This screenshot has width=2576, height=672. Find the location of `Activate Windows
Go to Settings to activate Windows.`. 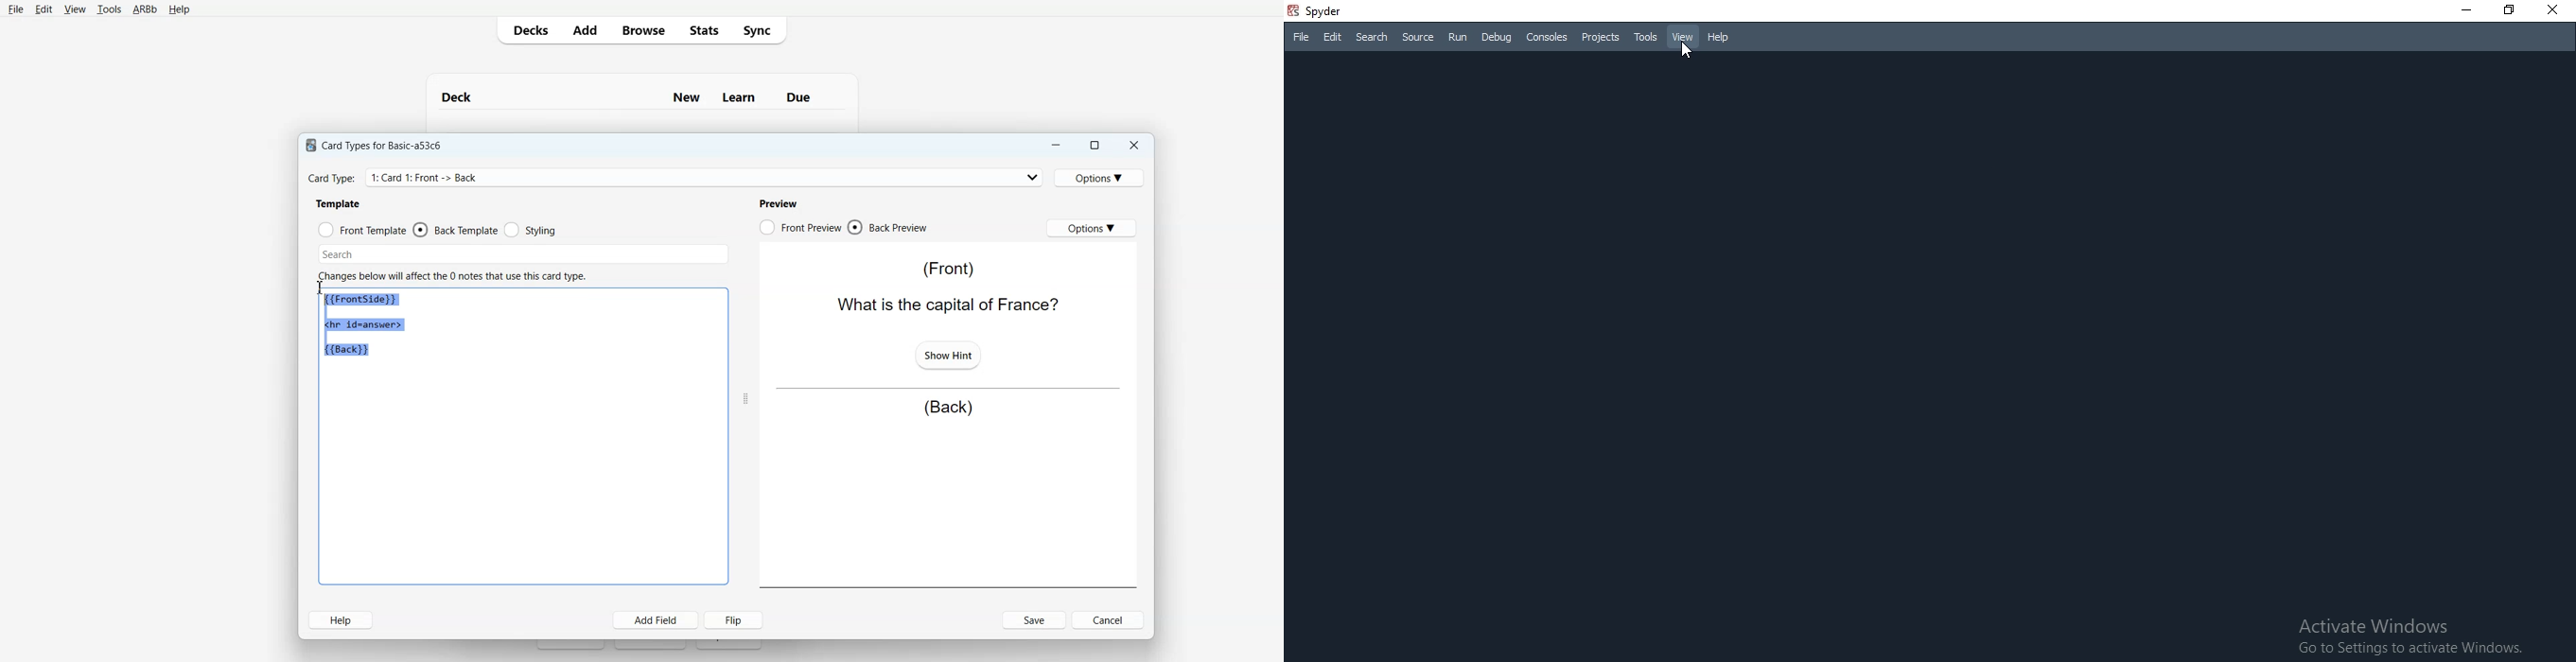

Activate Windows
Go to Settings to activate Windows. is located at coordinates (2403, 633).